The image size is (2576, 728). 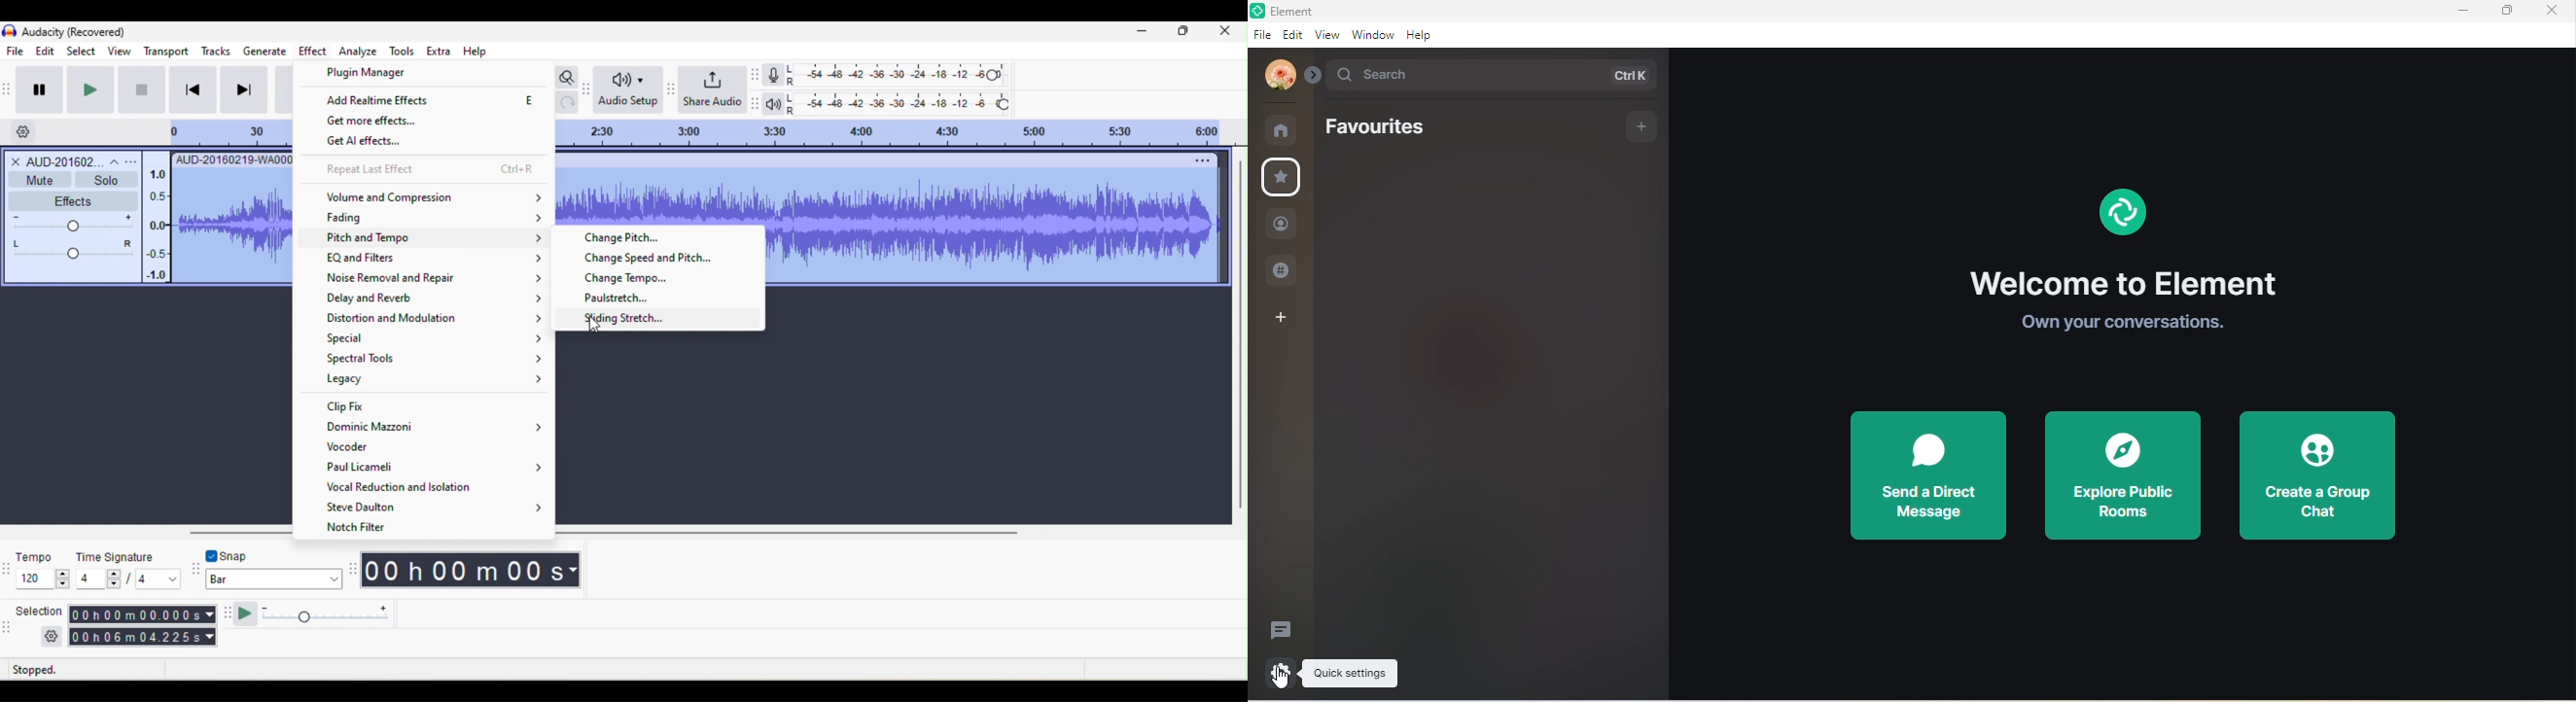 What do you see at coordinates (194, 571) in the screenshot?
I see `audacity snapping toolbar` at bounding box center [194, 571].